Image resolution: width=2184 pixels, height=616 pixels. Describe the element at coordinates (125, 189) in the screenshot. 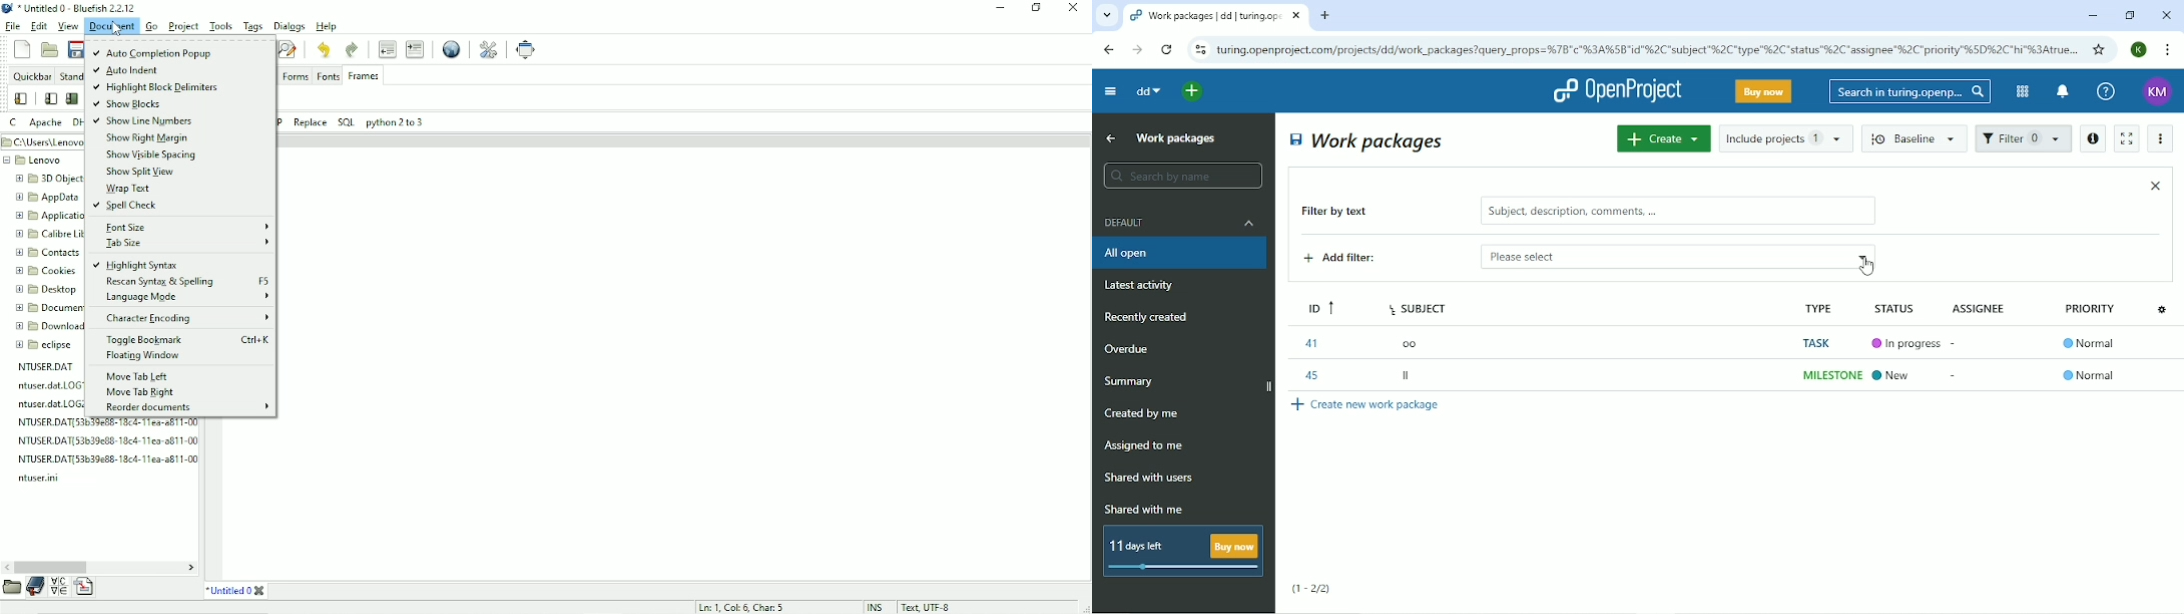

I see `Wrap text` at that location.